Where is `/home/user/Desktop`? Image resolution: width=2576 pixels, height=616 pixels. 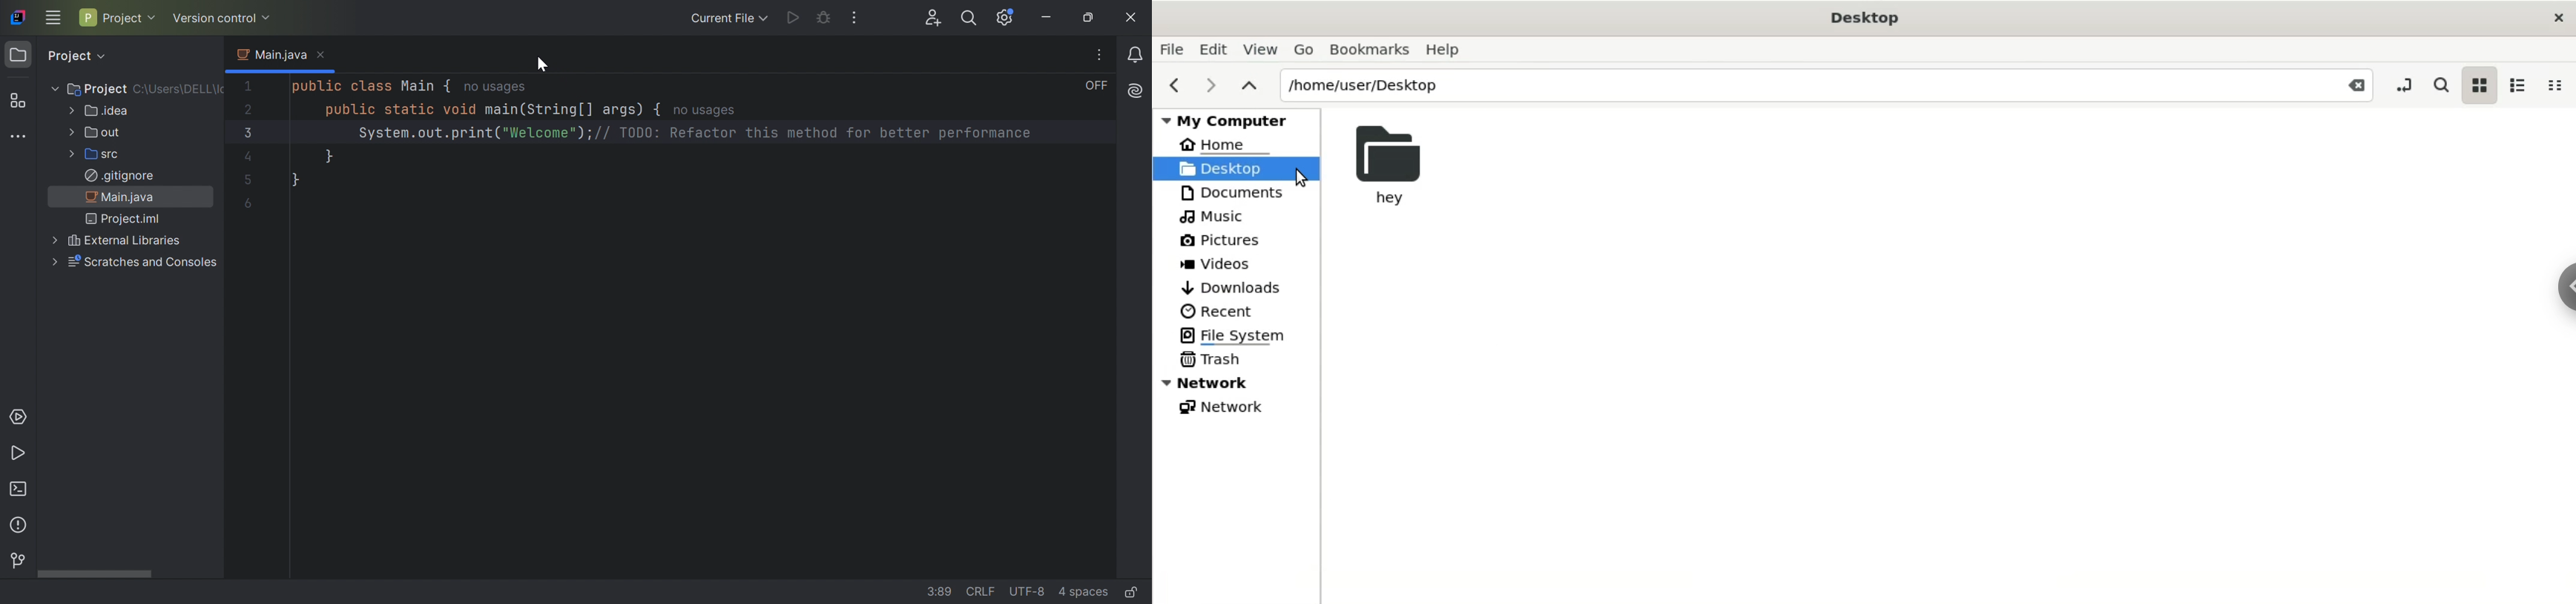 /home/user/Desktop is located at coordinates (1798, 85).